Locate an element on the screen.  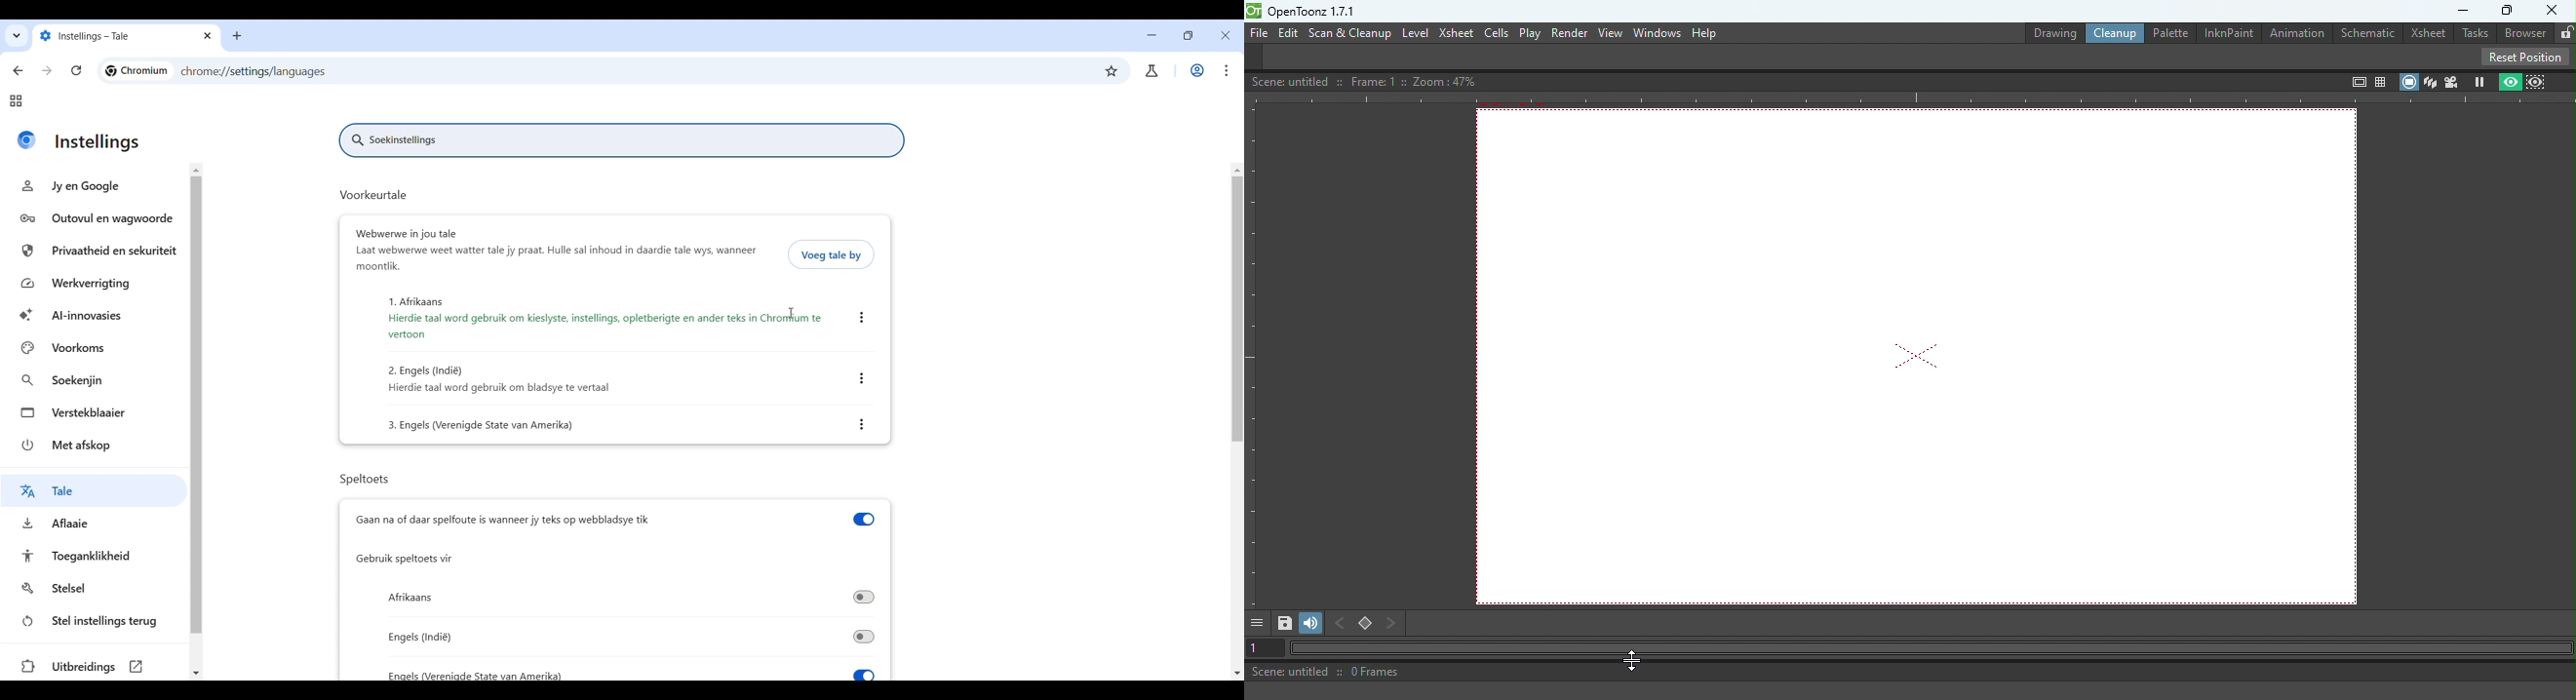
2. Engels (Indi)
Hierdie taal word gebruik om bladsye te vertaal is located at coordinates (507, 380).